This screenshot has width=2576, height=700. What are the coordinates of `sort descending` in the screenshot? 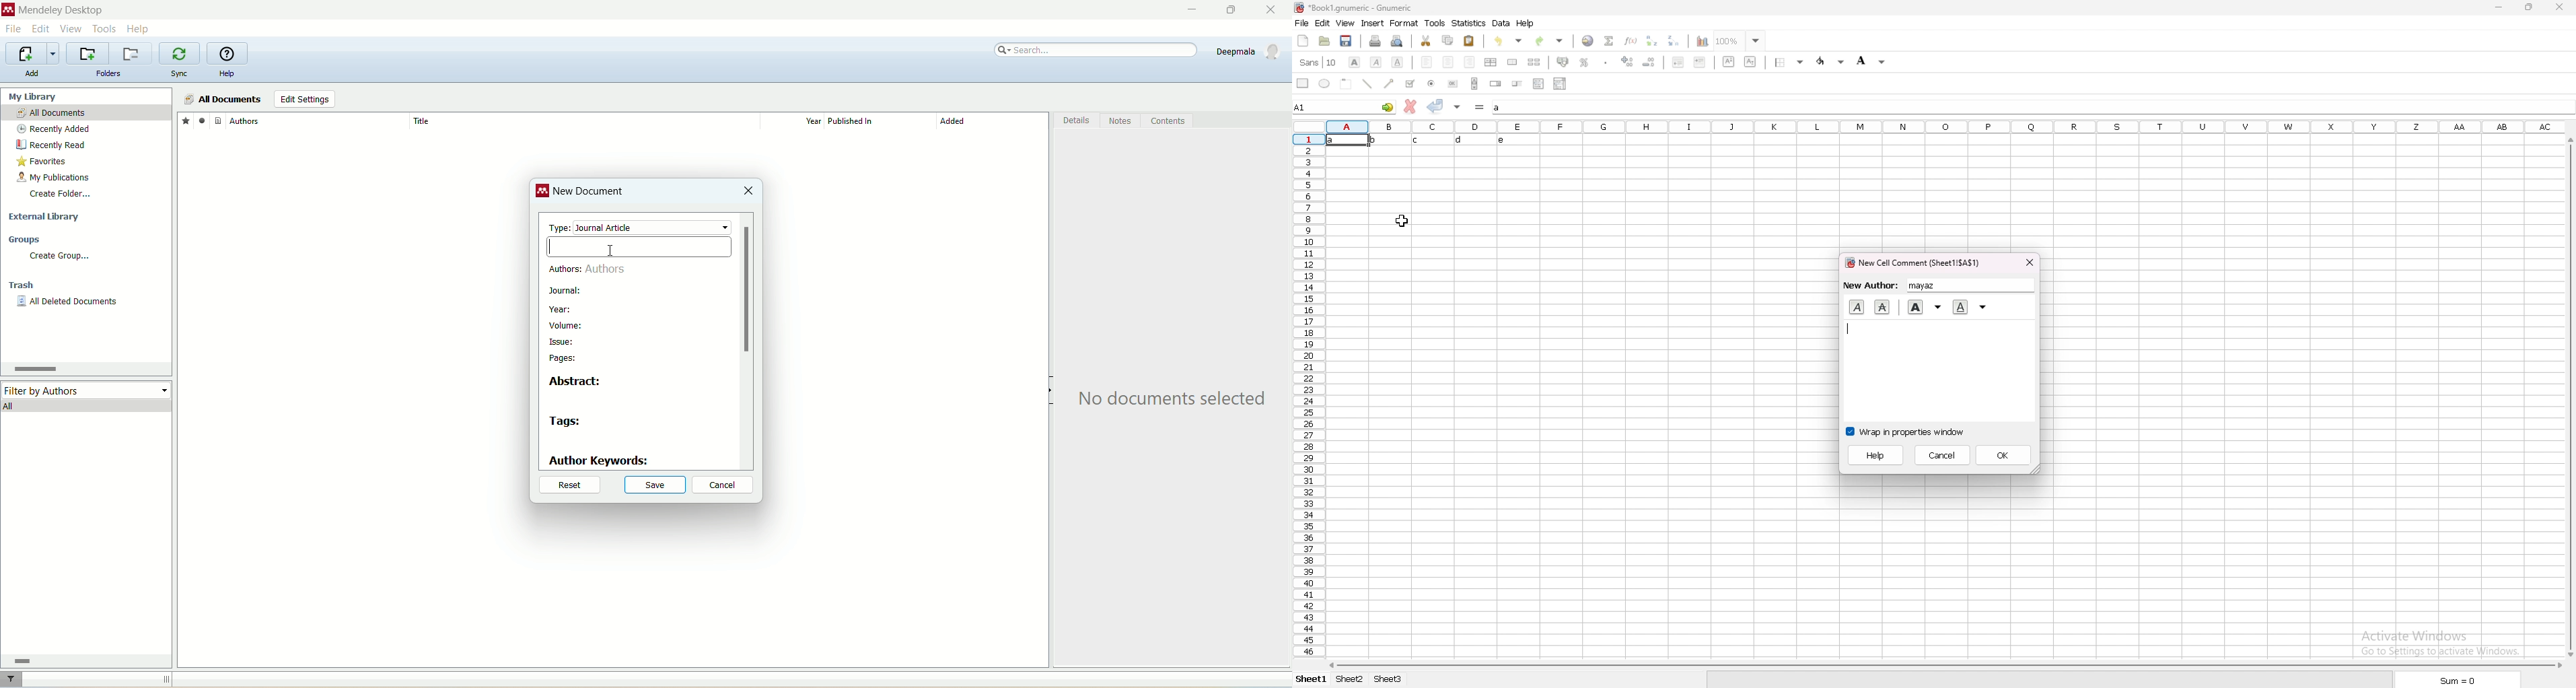 It's located at (1674, 41).